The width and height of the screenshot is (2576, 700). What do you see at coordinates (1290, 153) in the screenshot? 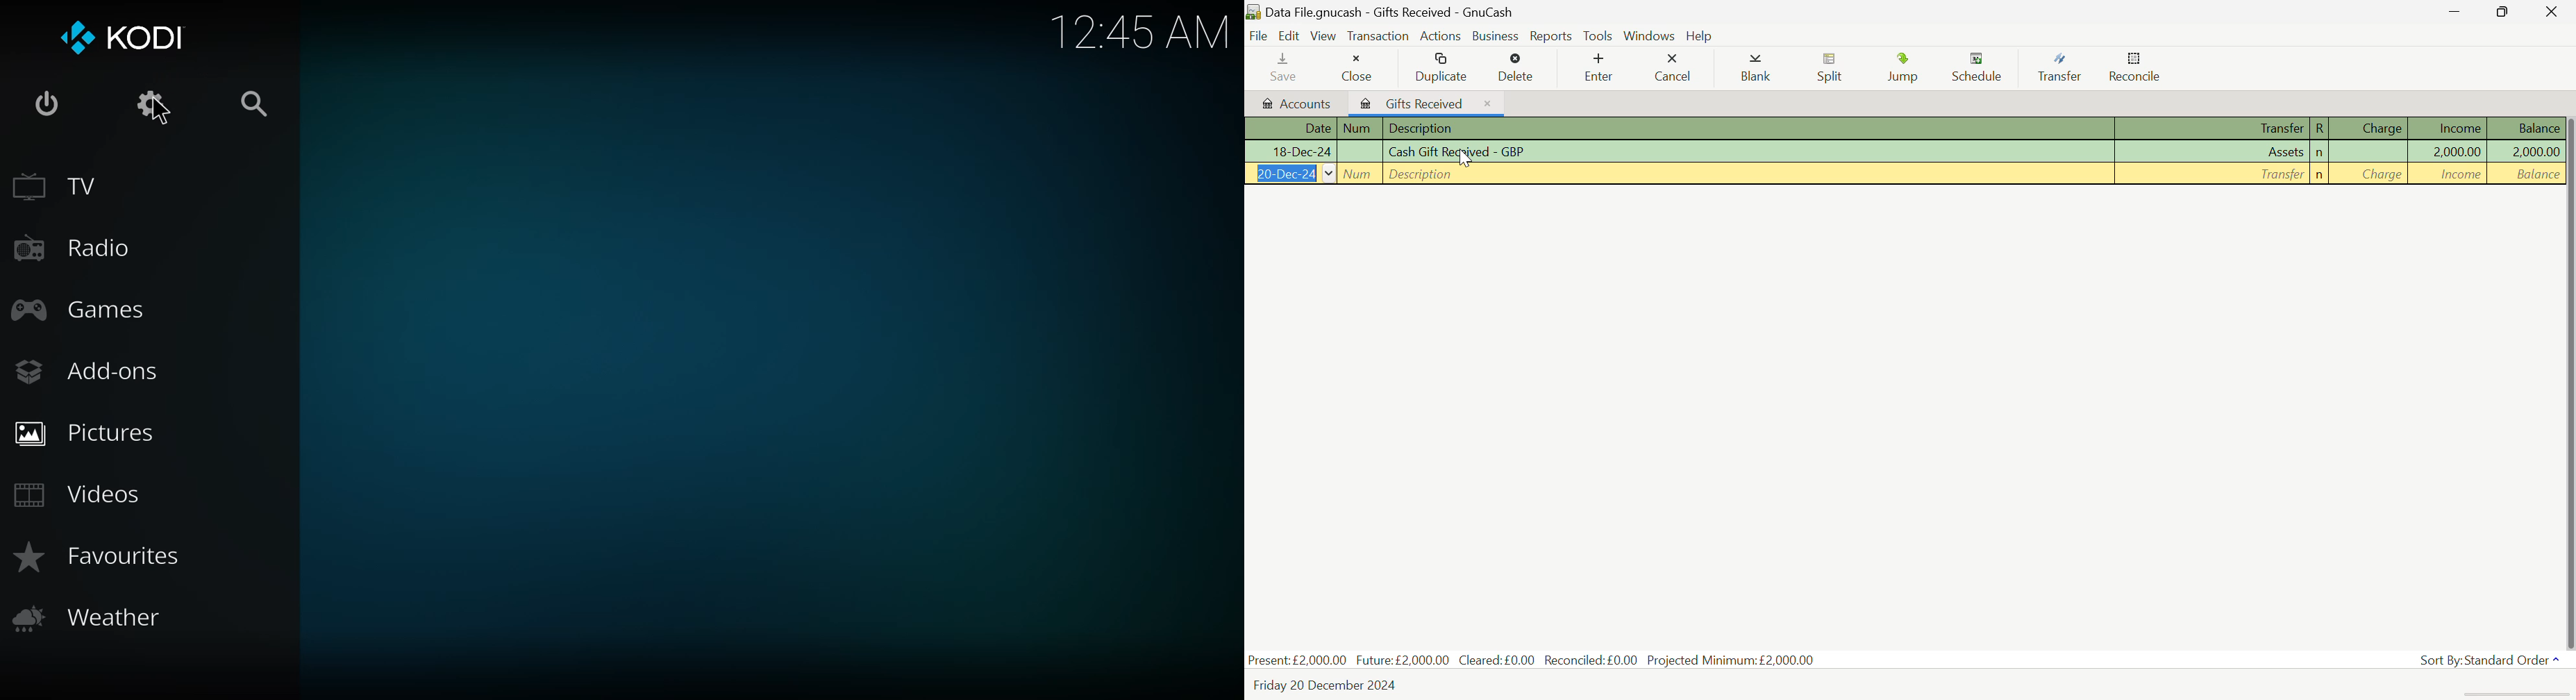
I see `Date` at bounding box center [1290, 153].